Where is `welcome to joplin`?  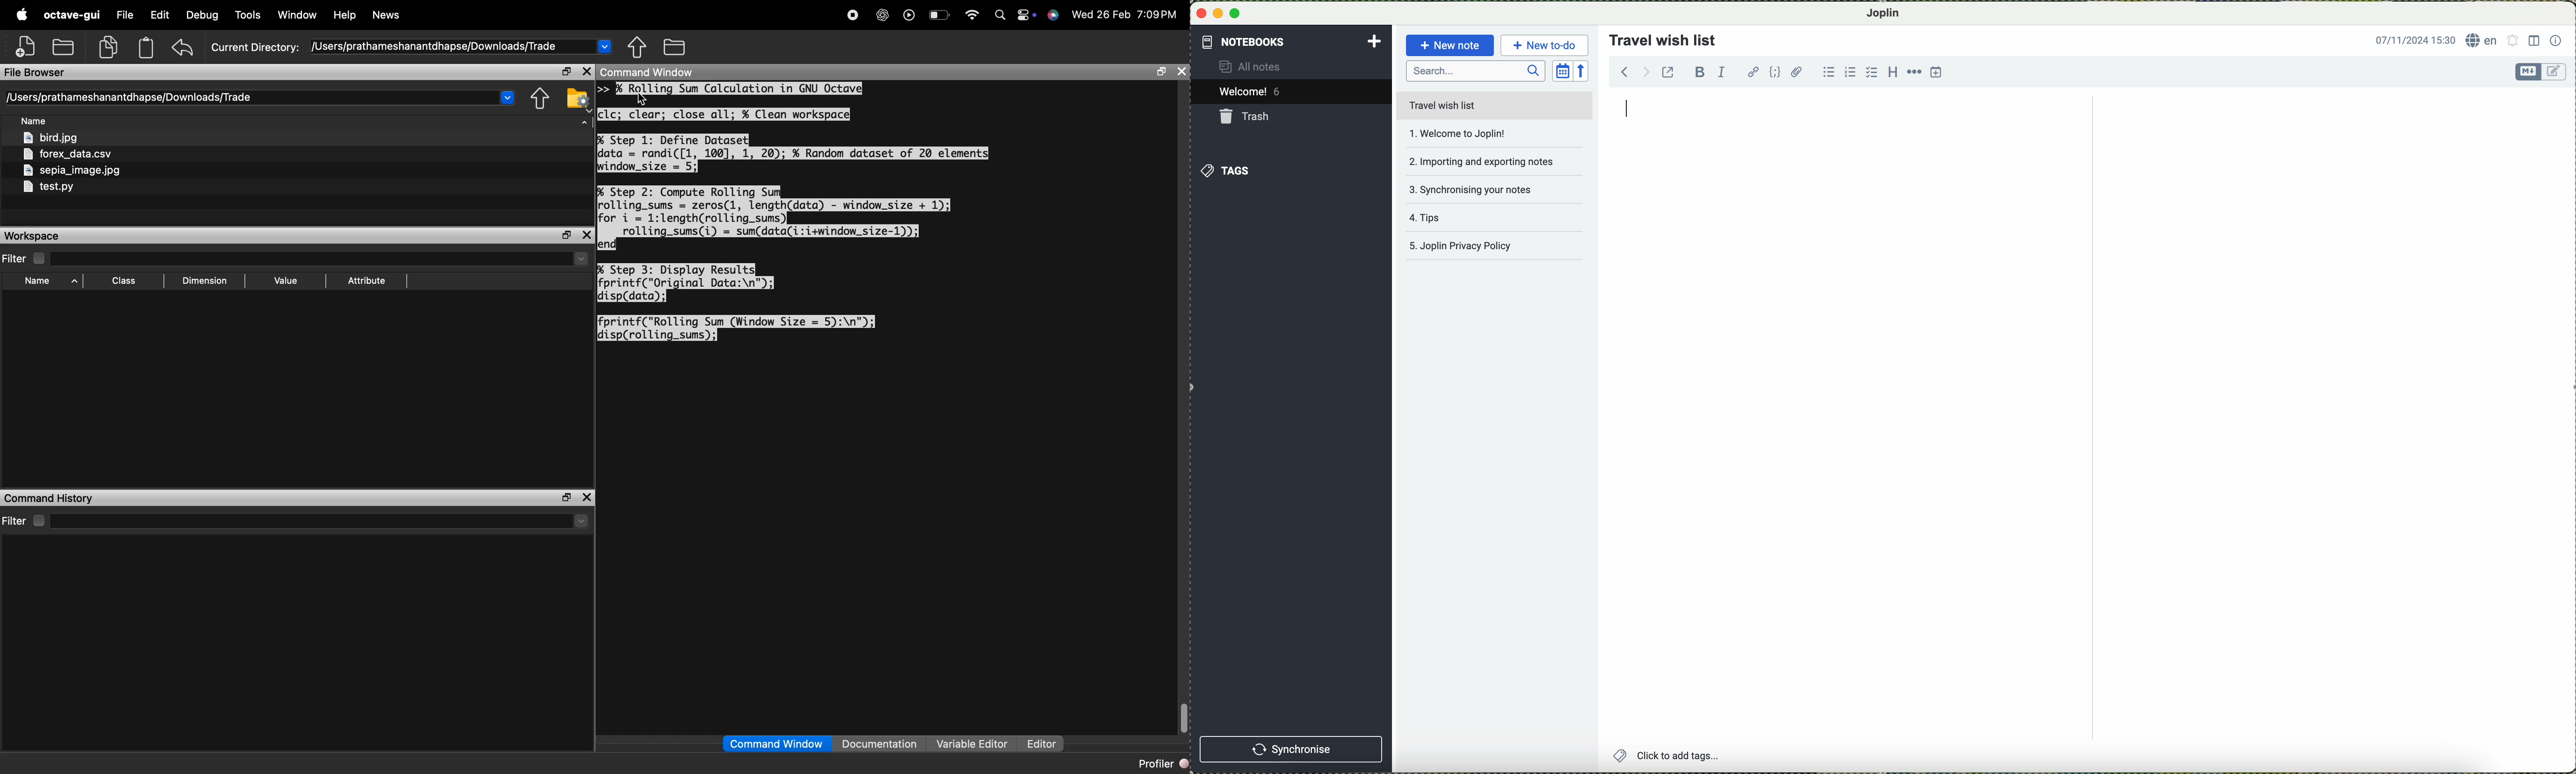
welcome to joplin is located at coordinates (1477, 134).